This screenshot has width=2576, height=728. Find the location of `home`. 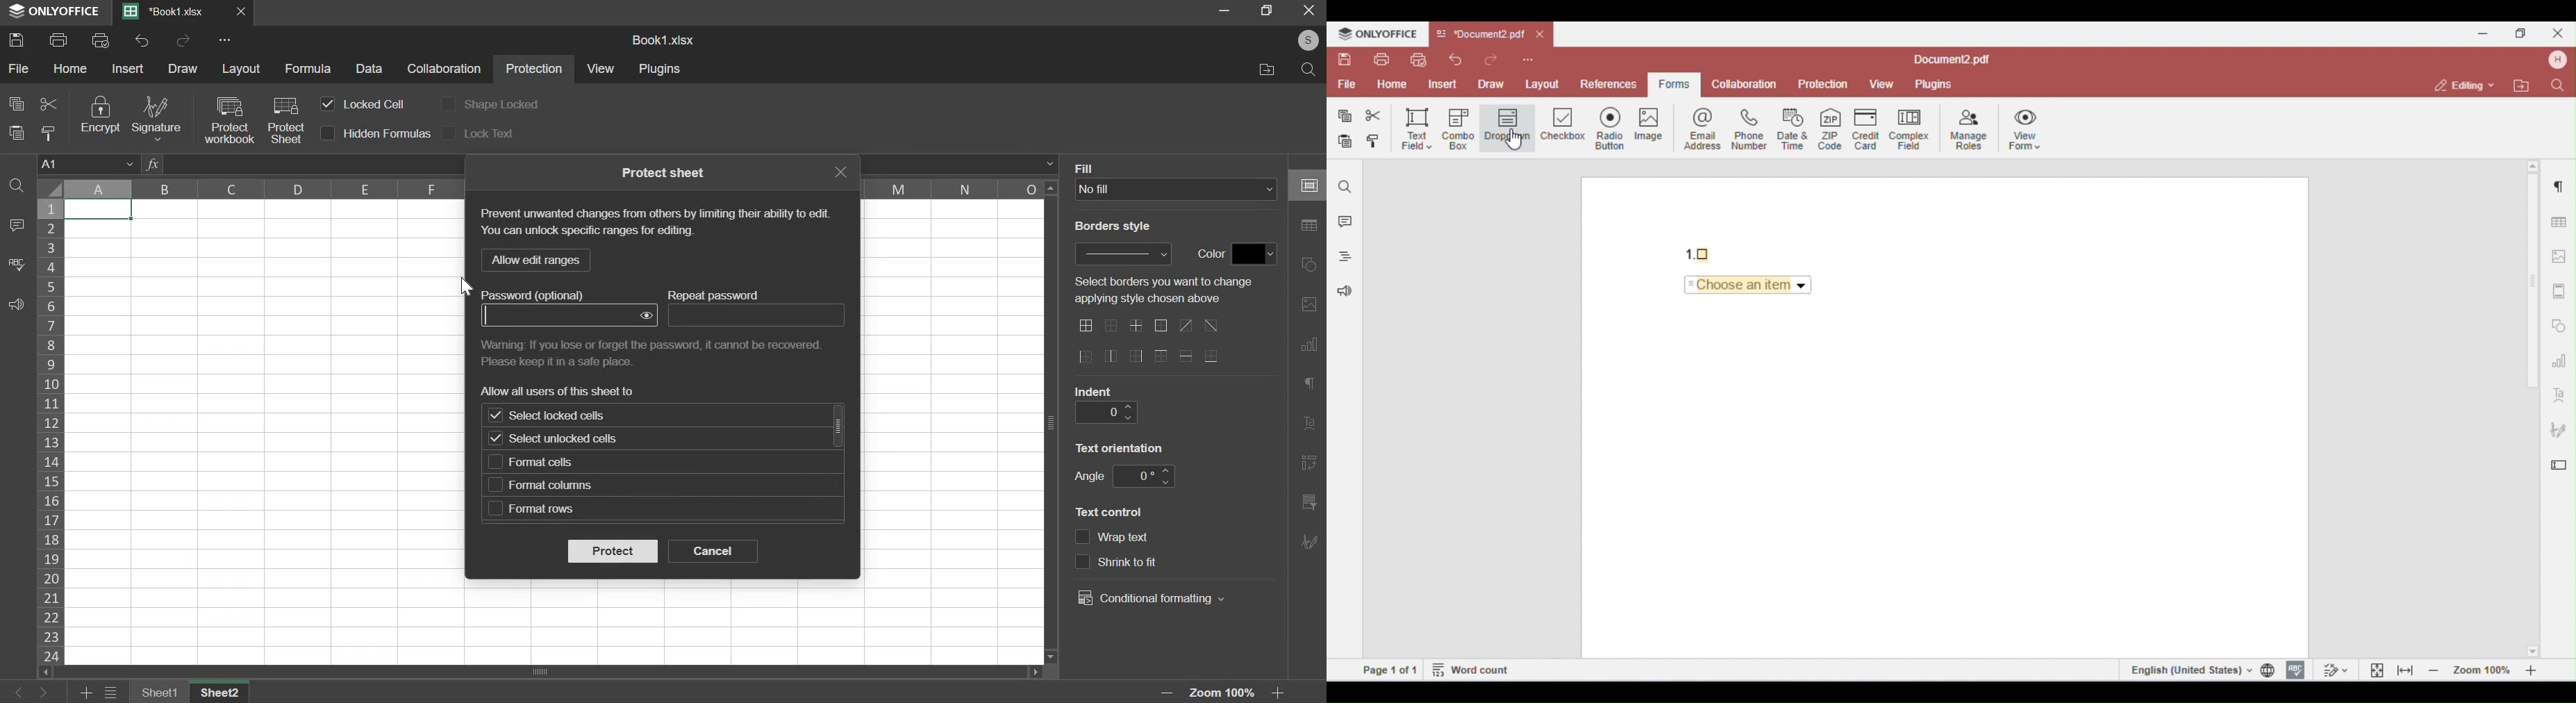

home is located at coordinates (71, 68).